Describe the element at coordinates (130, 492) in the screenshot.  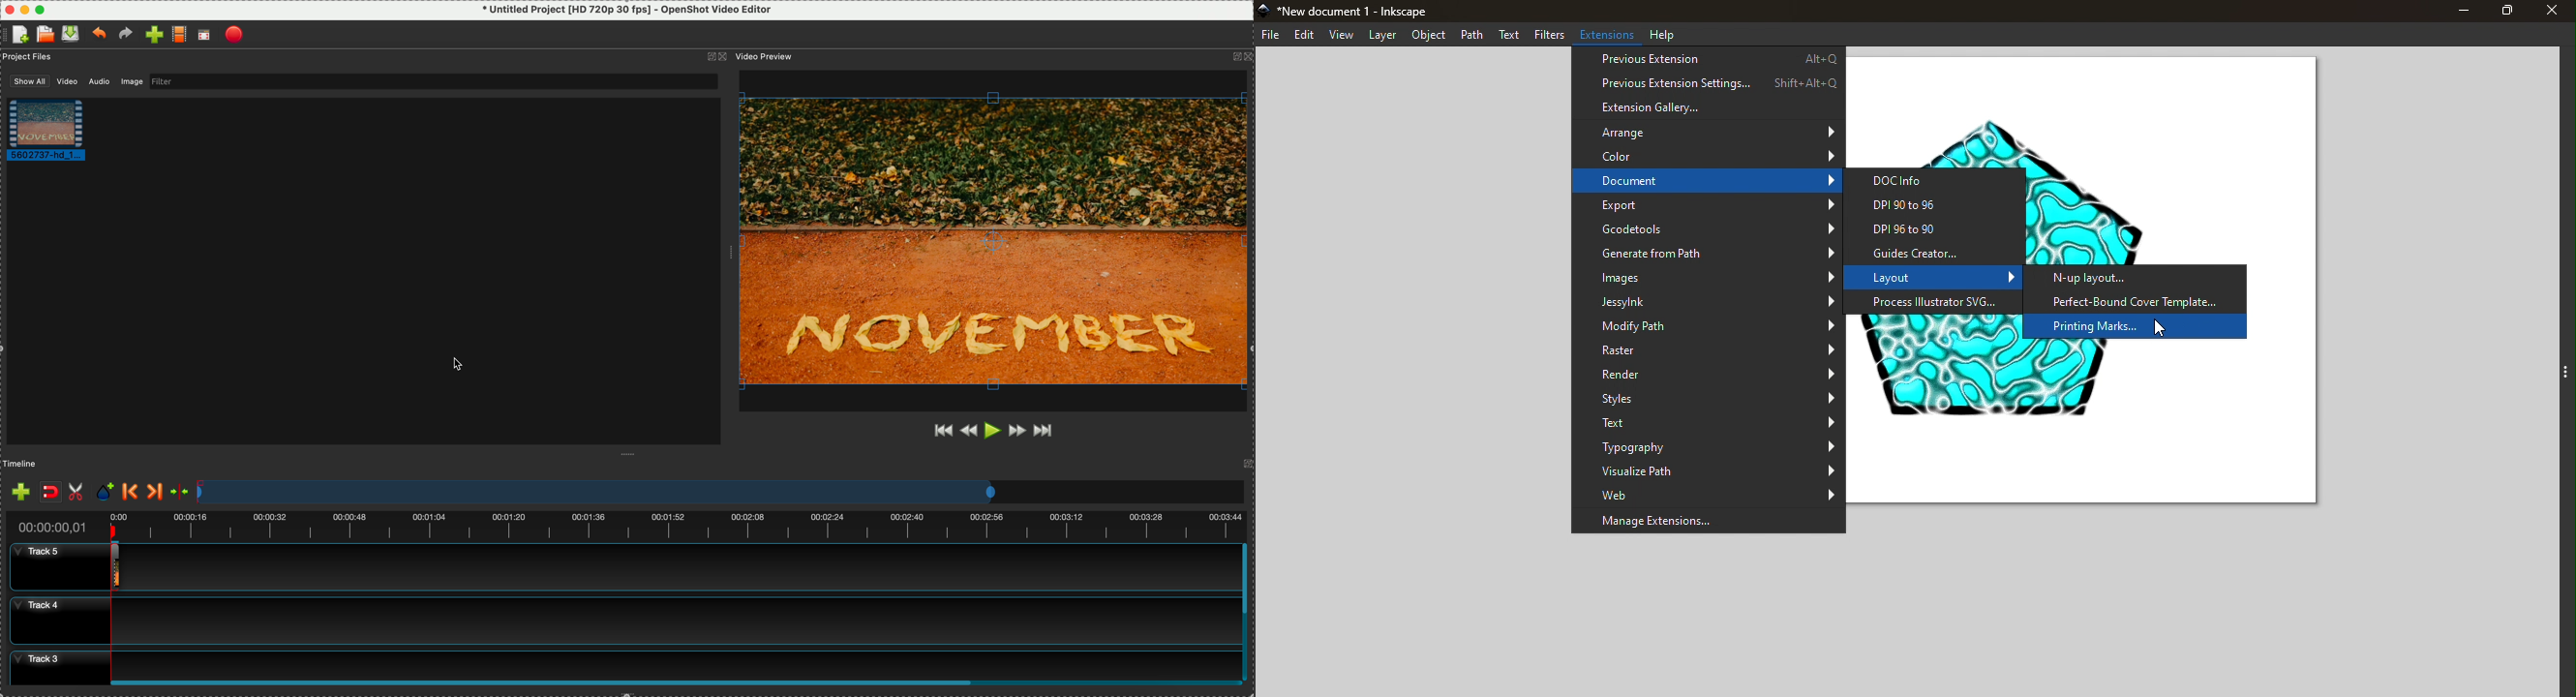
I see `previous marker` at that location.